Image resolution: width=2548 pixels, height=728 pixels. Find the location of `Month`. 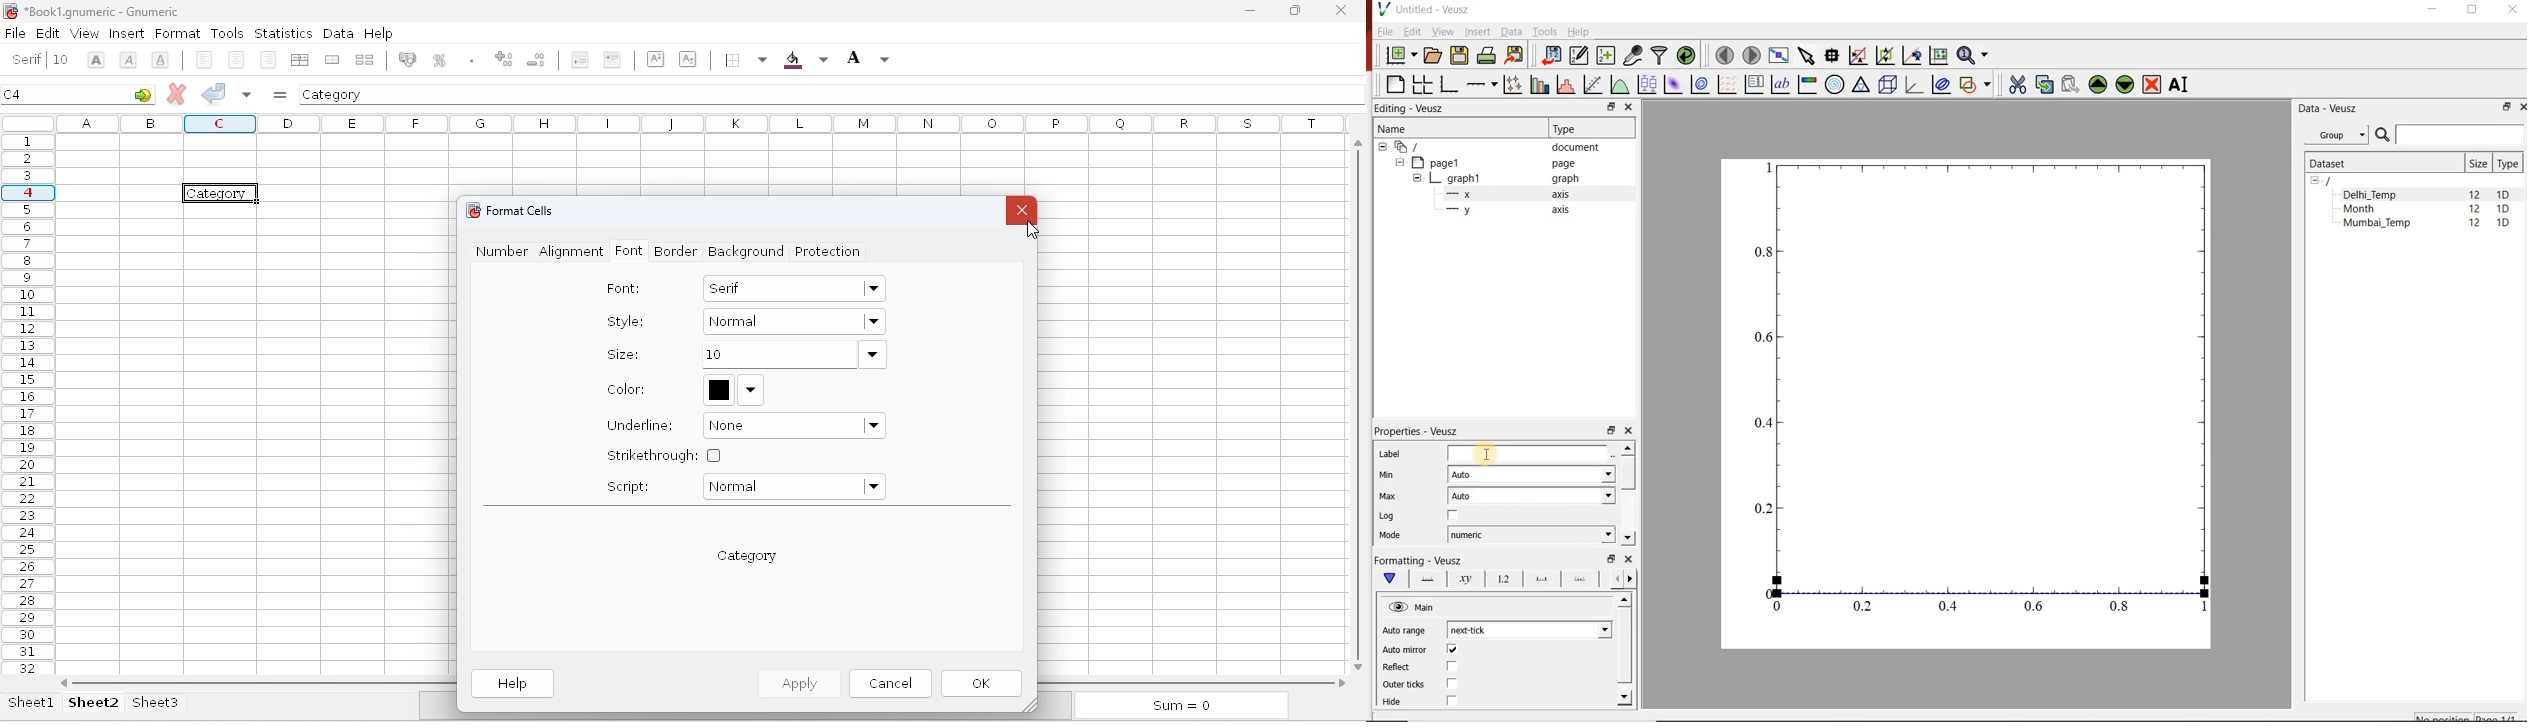

Month is located at coordinates (2369, 209).